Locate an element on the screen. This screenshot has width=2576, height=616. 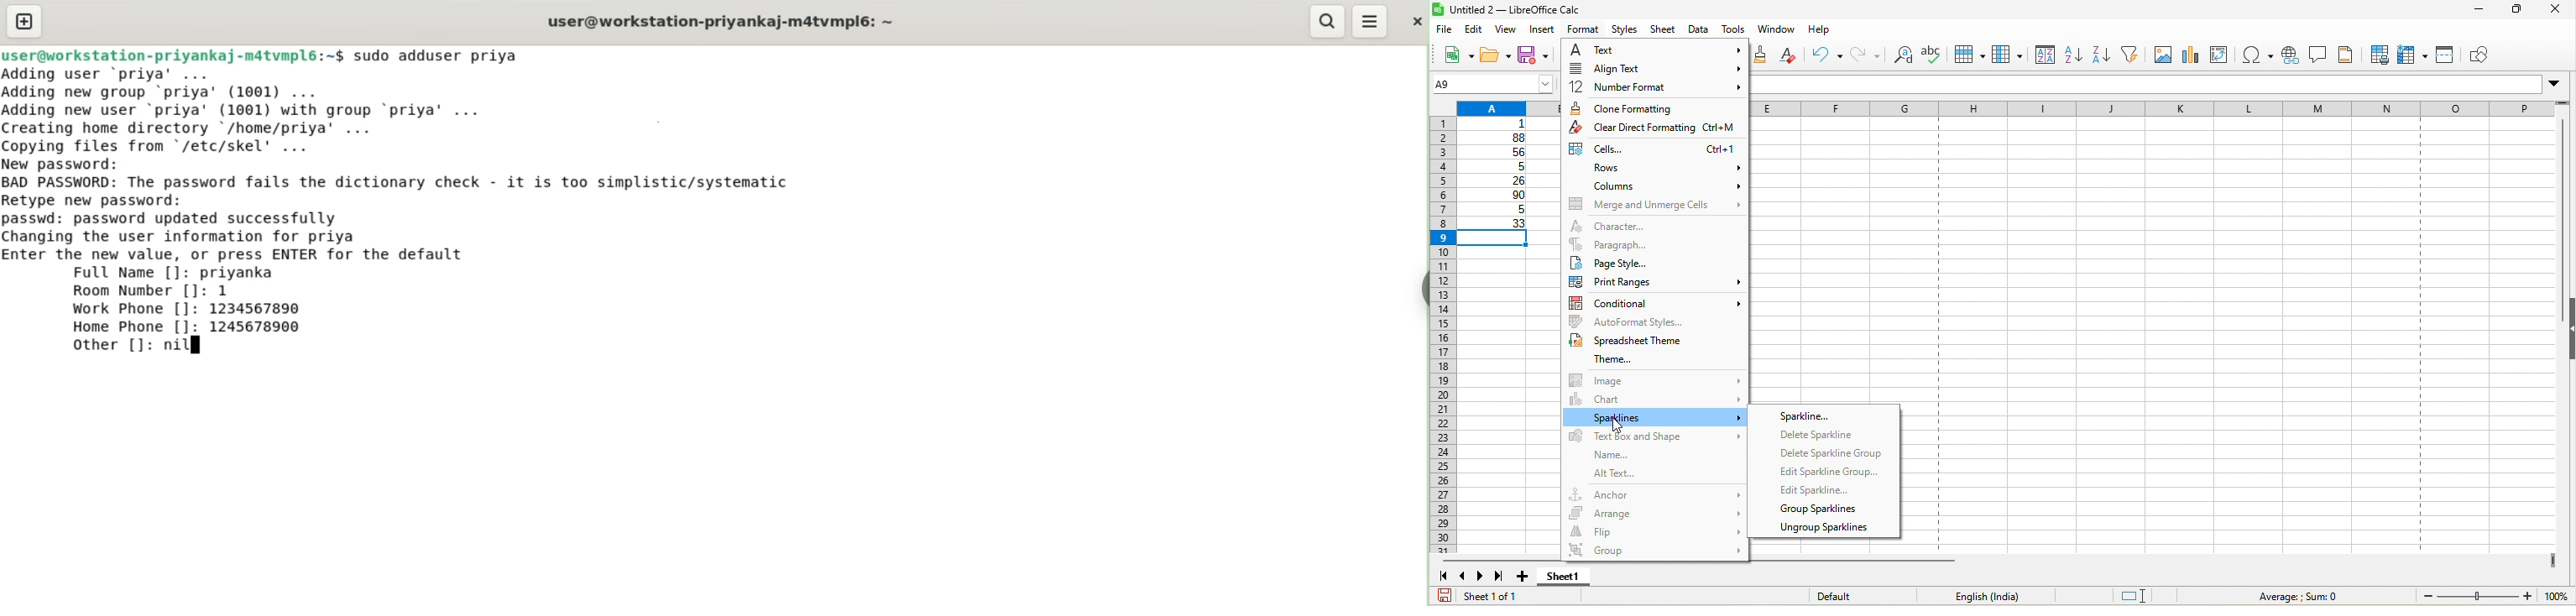
rows is located at coordinates (1442, 337).